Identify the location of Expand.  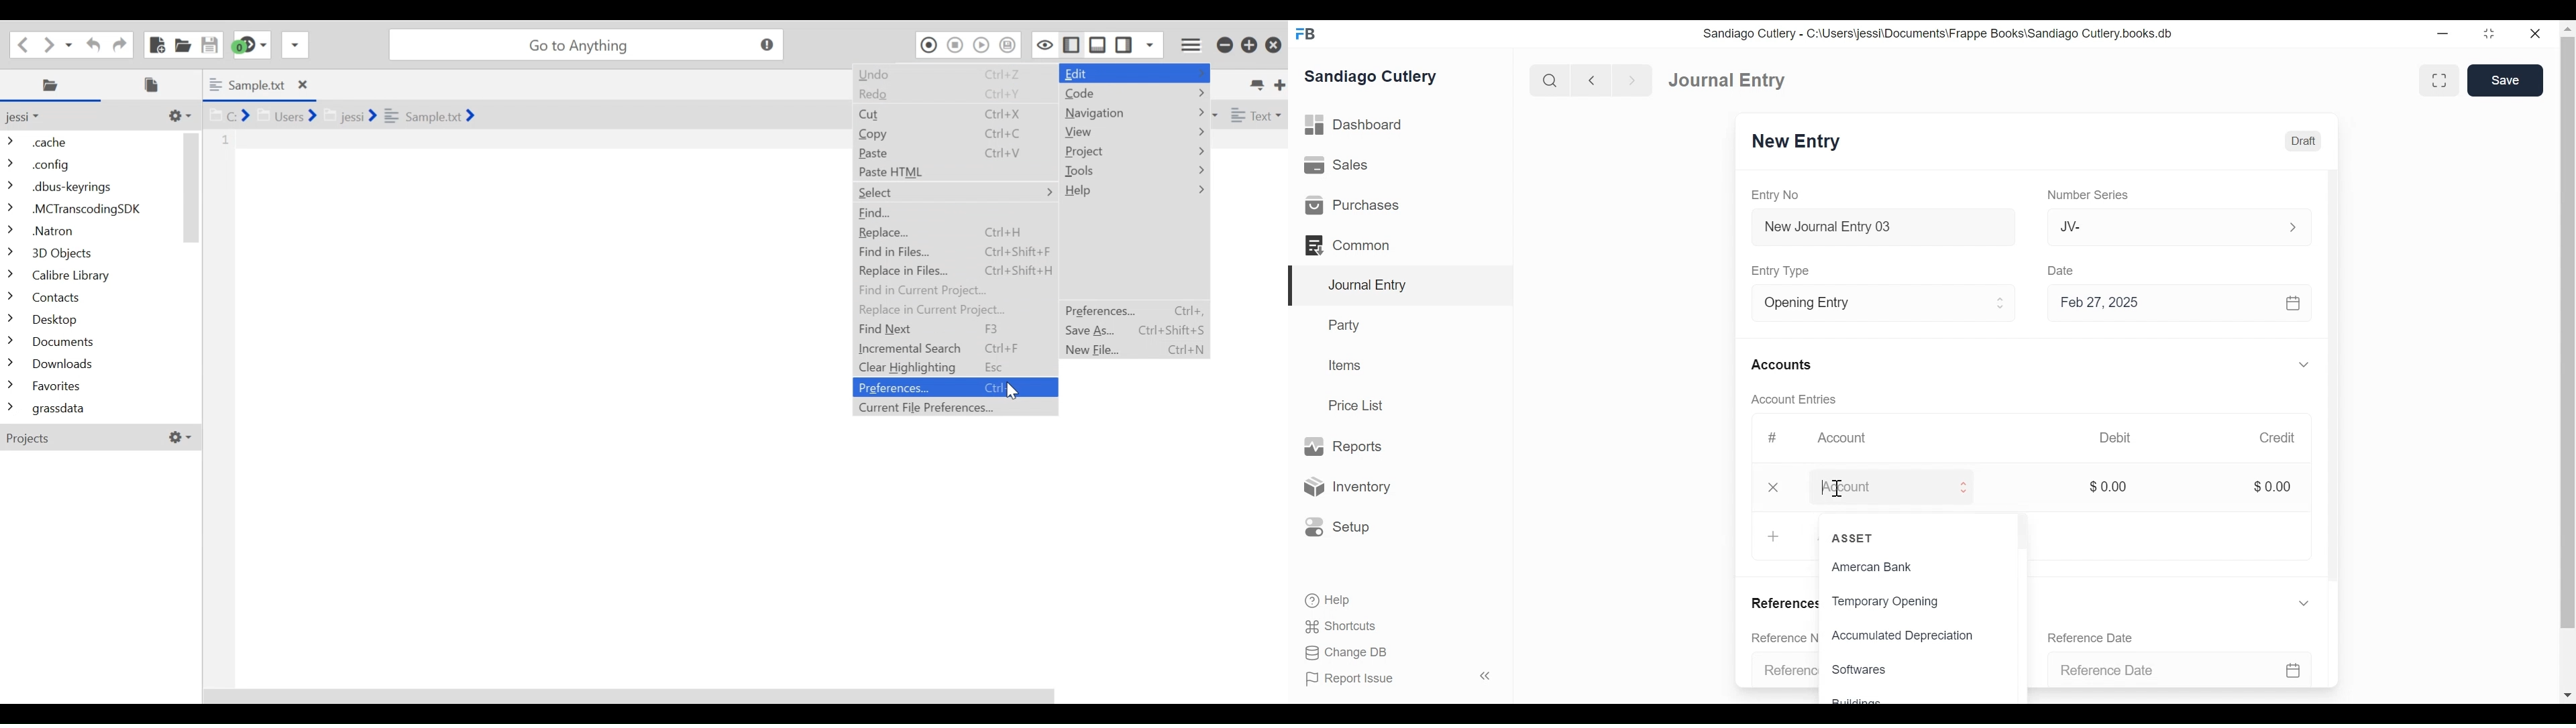
(2291, 227).